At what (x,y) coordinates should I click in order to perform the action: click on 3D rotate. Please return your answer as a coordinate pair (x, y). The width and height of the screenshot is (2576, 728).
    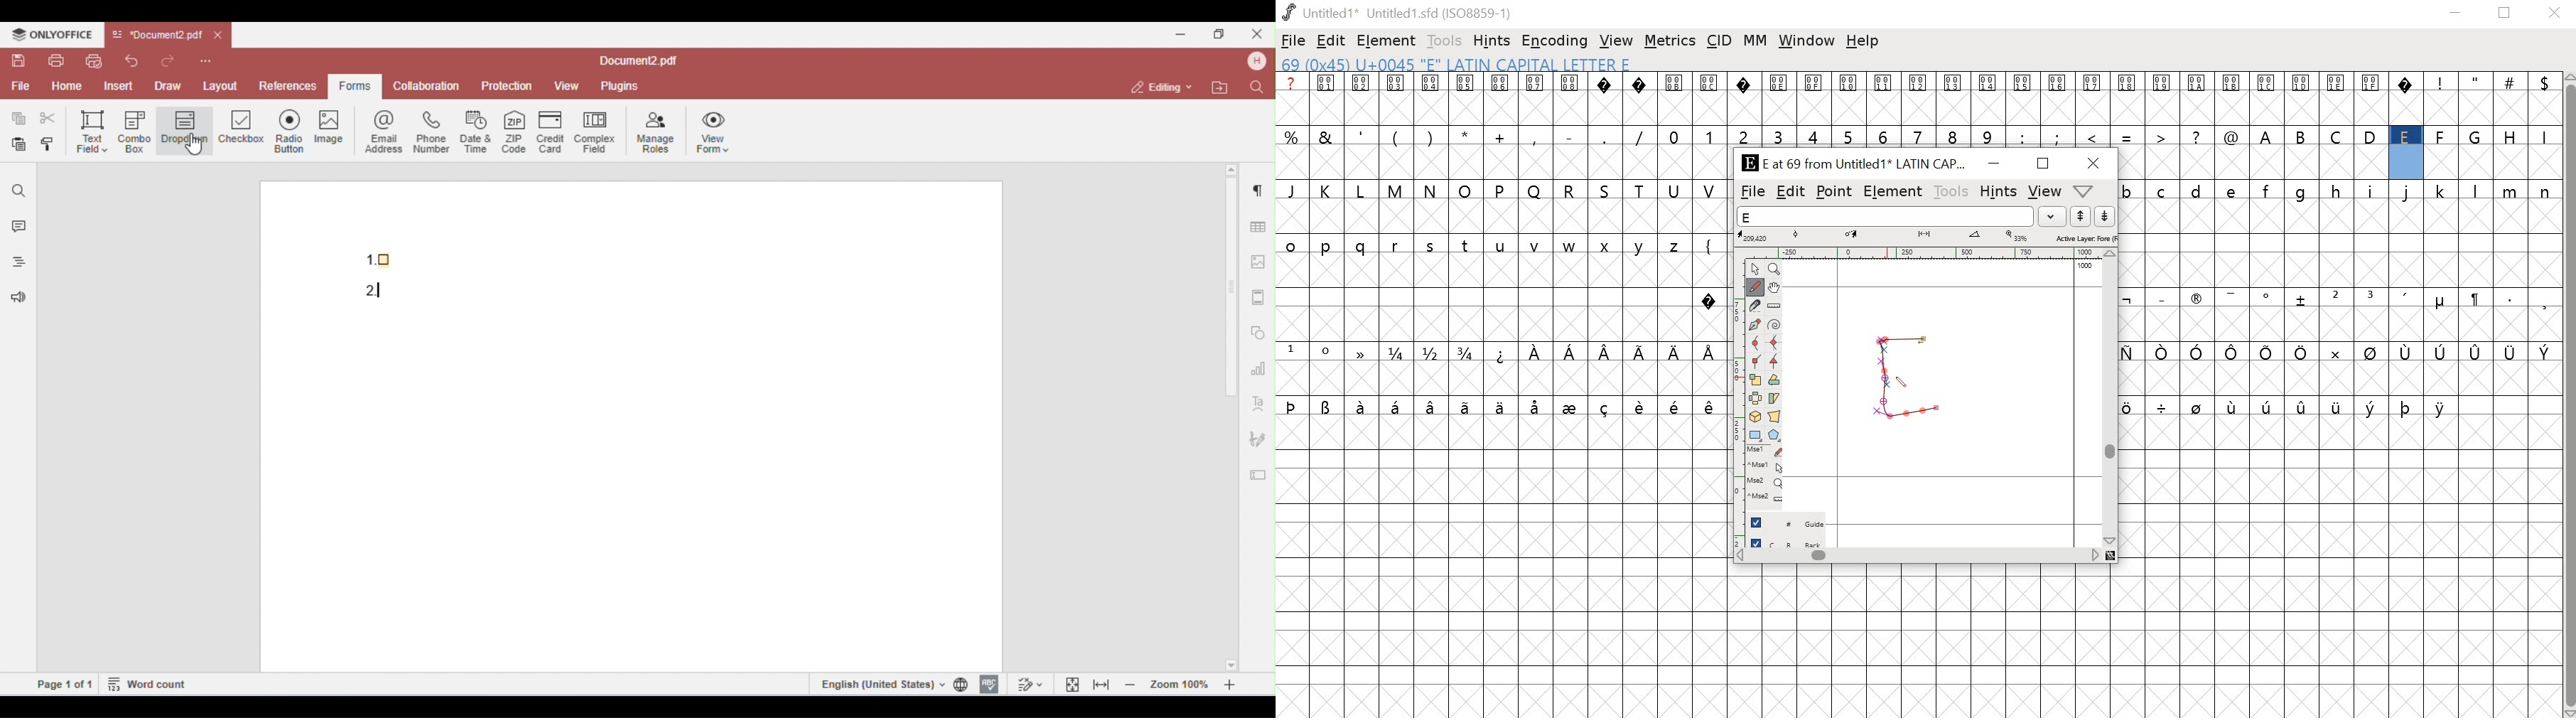
    Looking at the image, I should click on (1755, 418).